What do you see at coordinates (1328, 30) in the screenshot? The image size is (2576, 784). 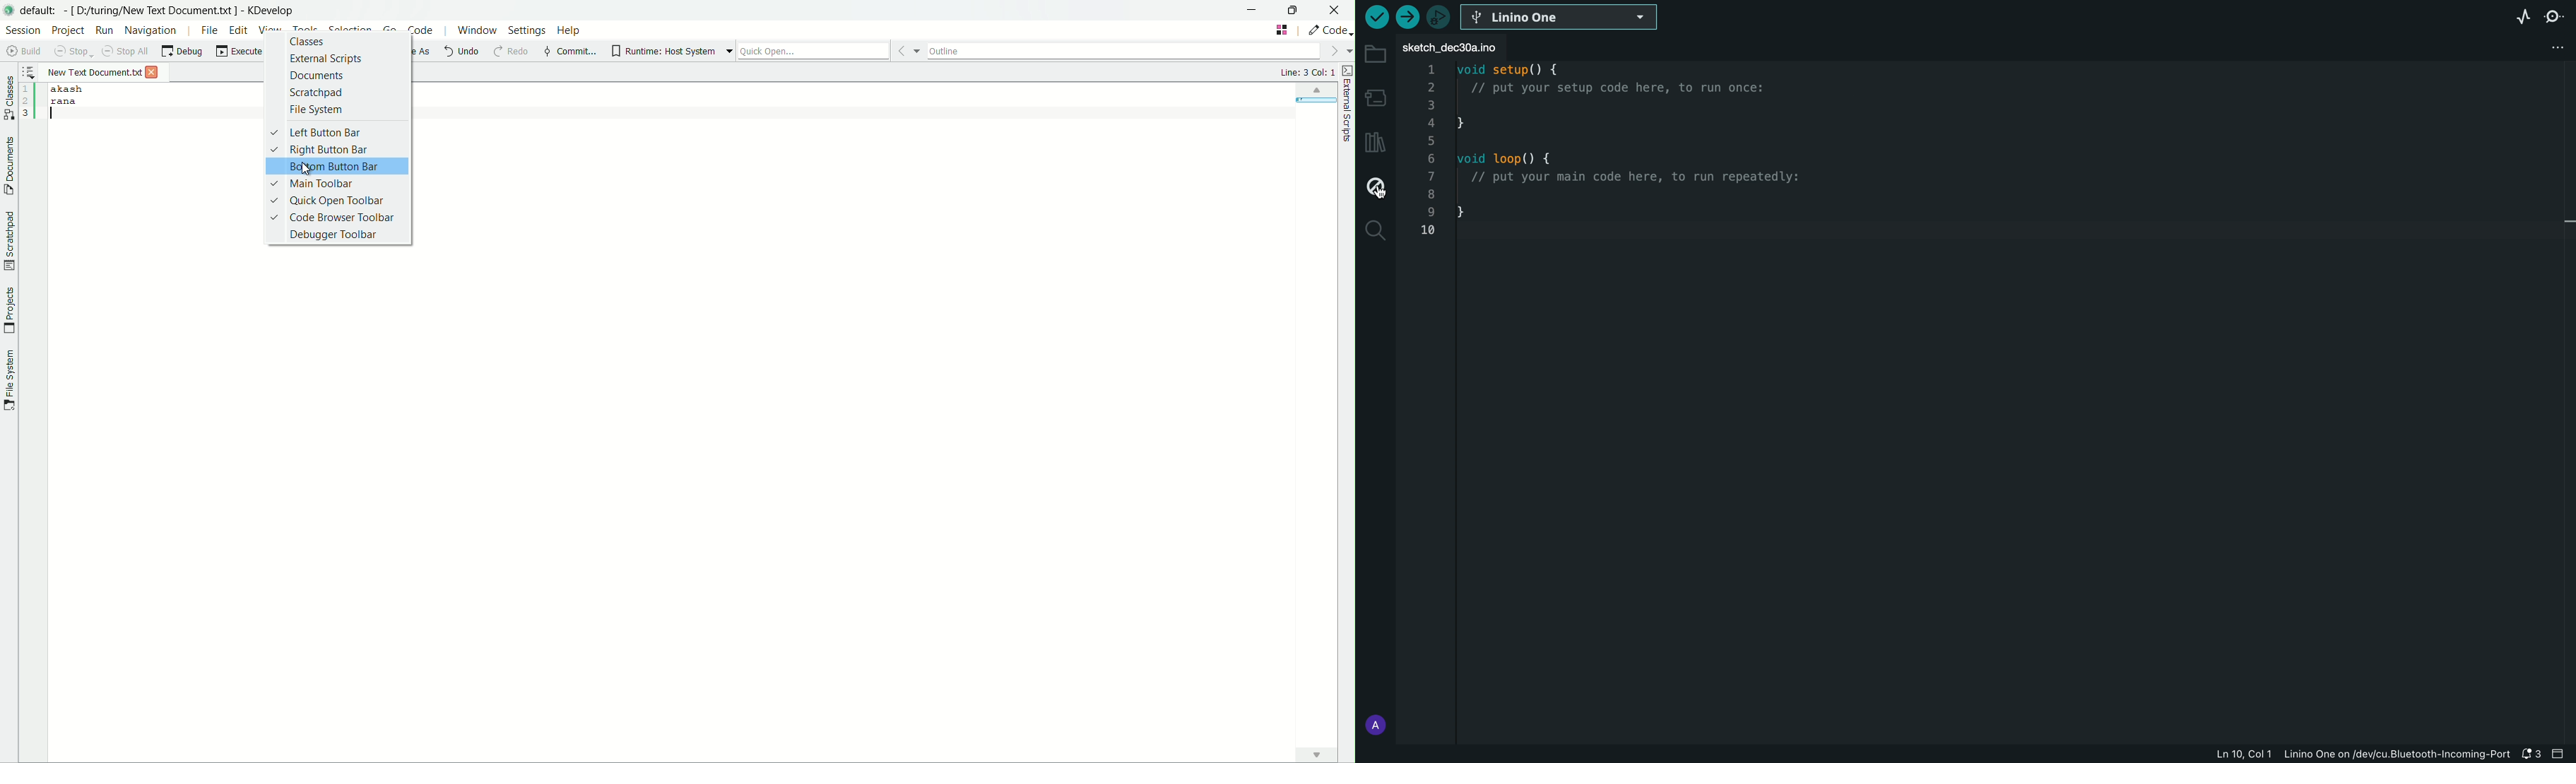 I see `execute action to change the area` at bounding box center [1328, 30].